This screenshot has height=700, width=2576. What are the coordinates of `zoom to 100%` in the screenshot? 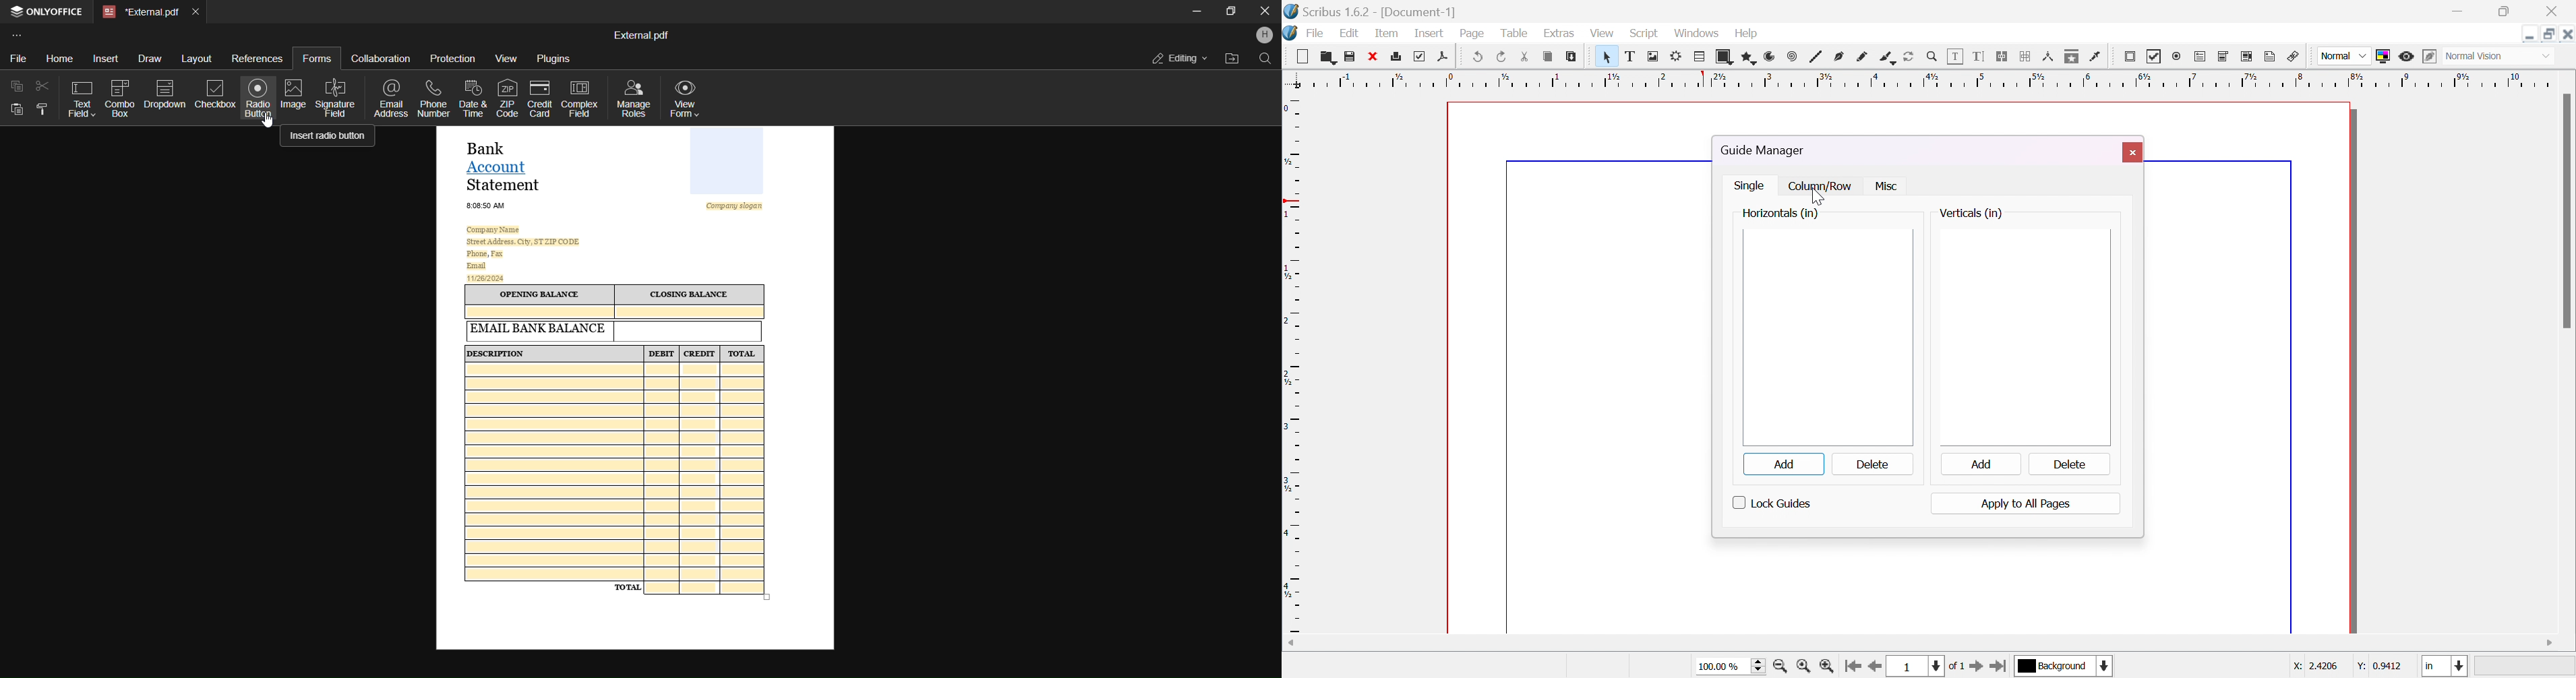 It's located at (1803, 665).